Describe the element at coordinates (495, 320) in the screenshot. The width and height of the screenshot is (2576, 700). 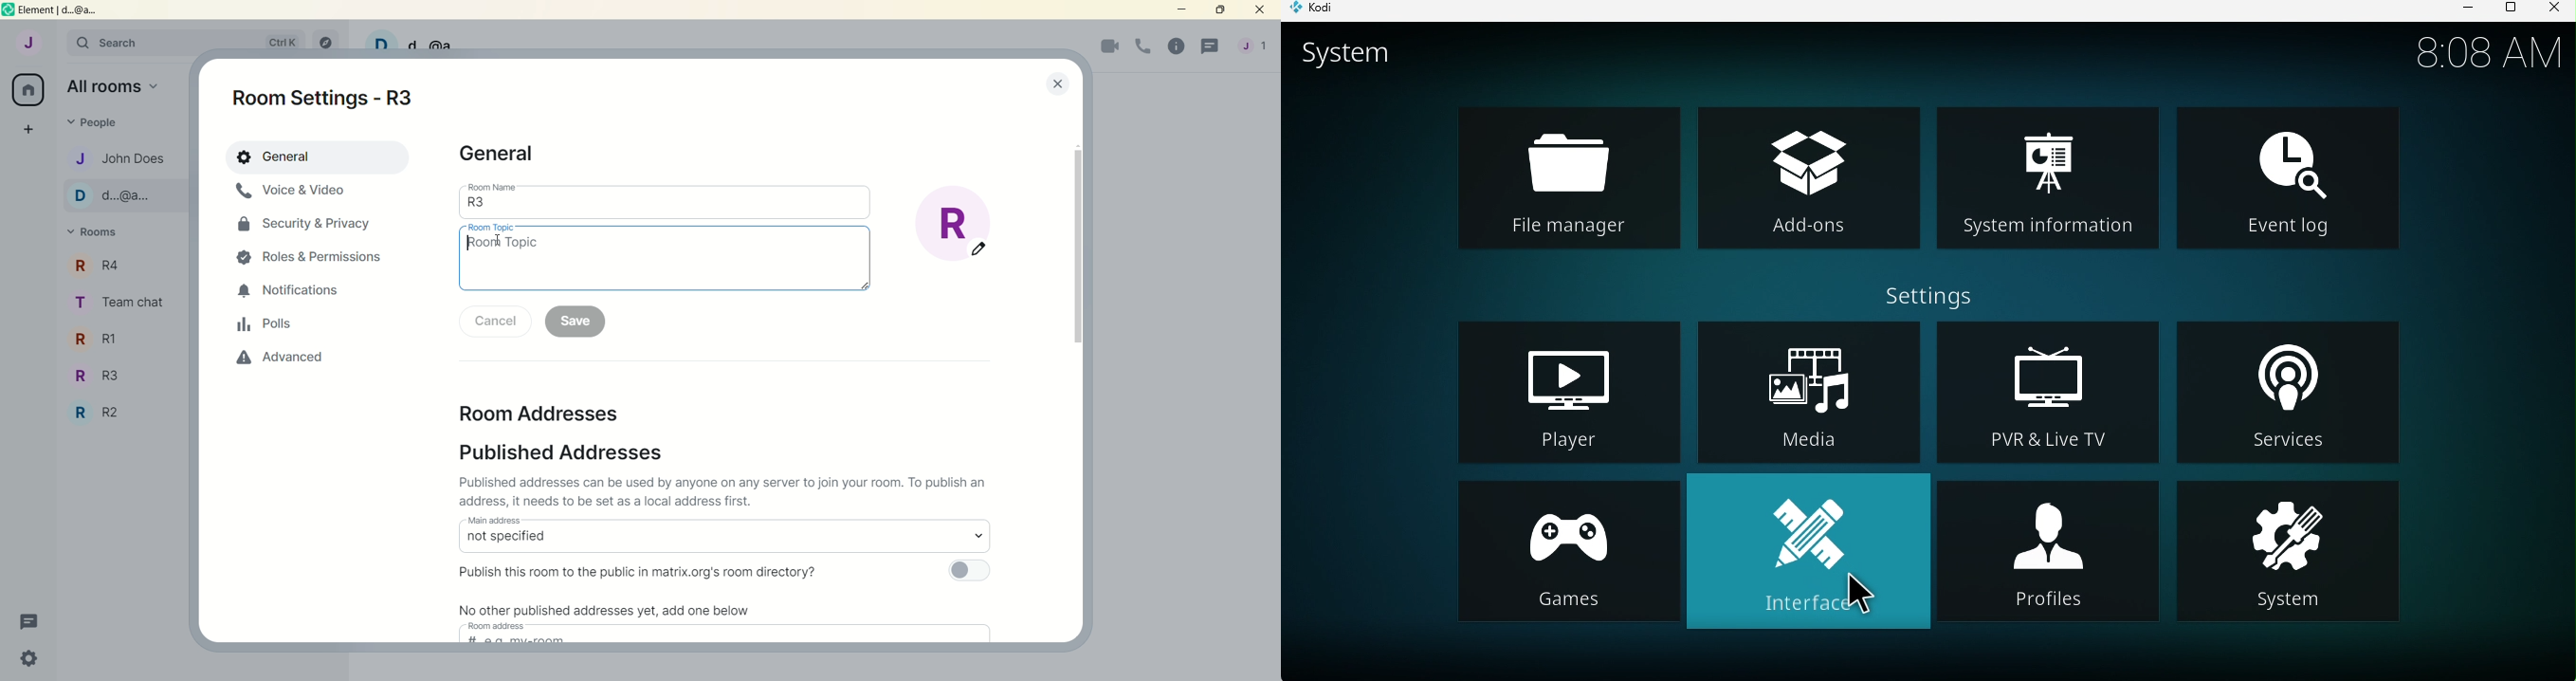
I see `cancel` at that location.